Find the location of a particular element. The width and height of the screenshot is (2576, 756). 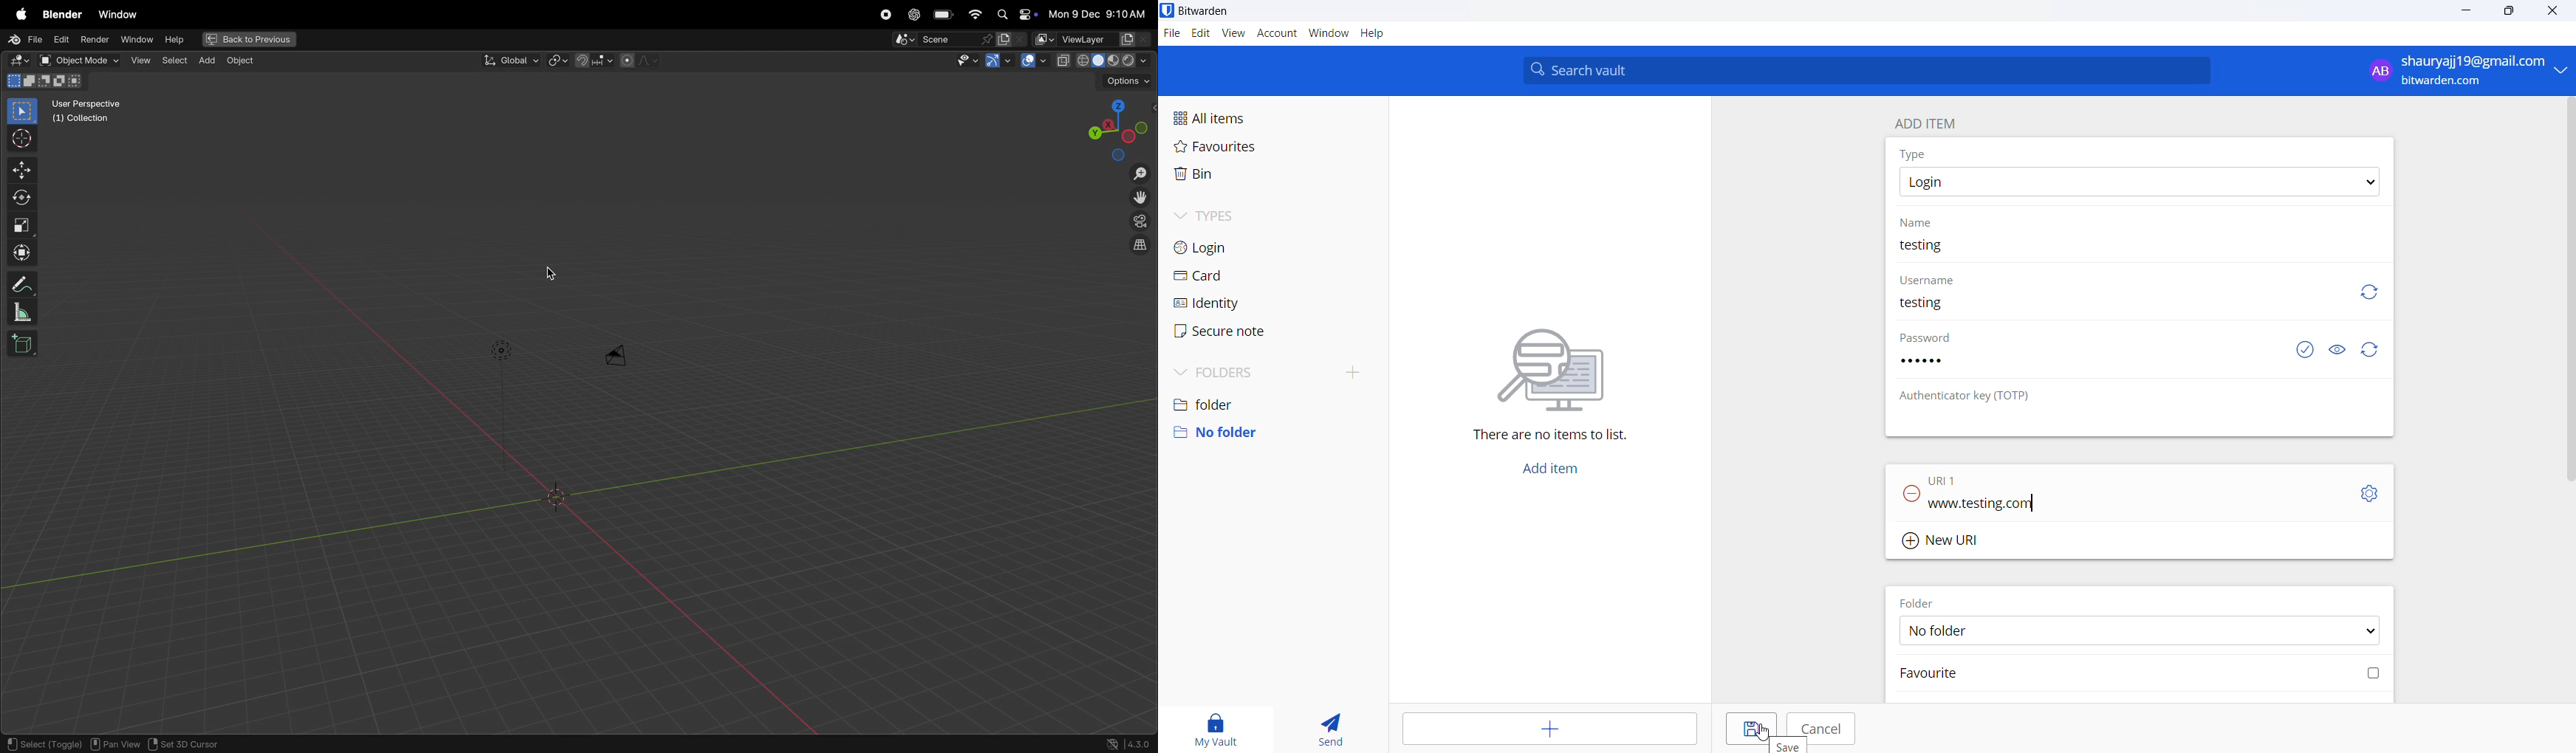

maximize is located at coordinates (2511, 12).